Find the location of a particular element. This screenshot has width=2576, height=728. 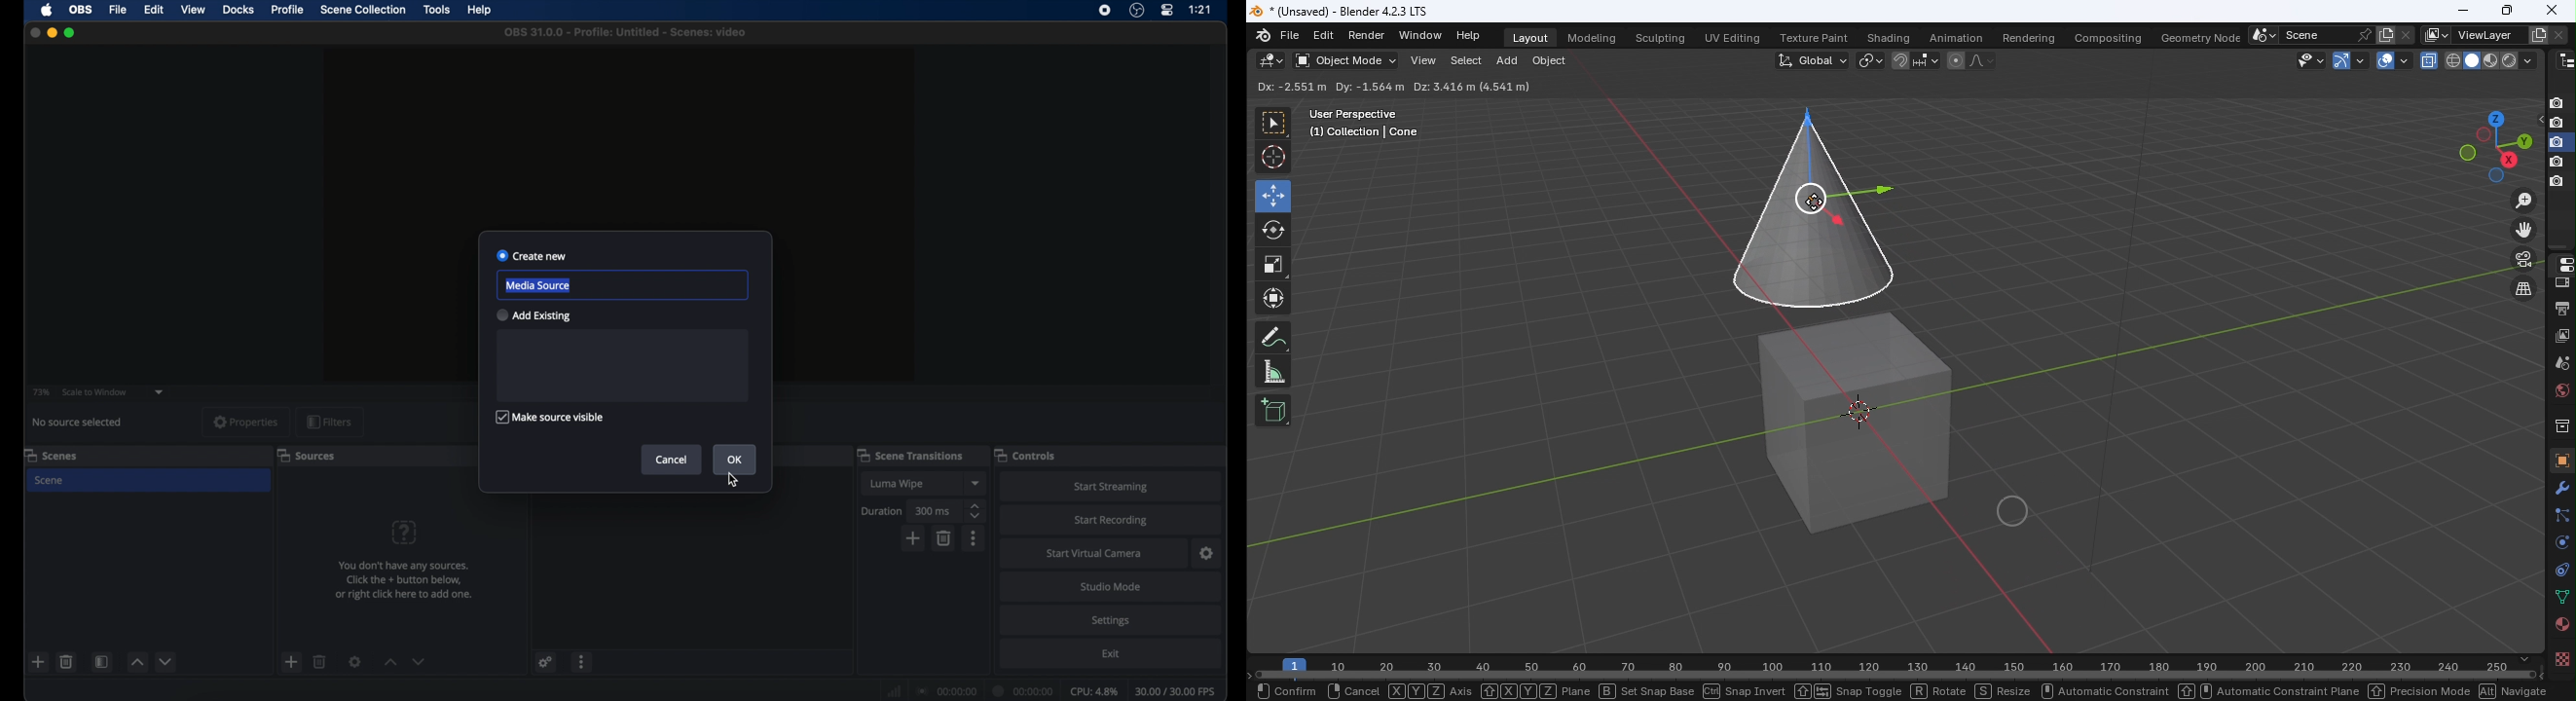

add is located at coordinates (291, 661).